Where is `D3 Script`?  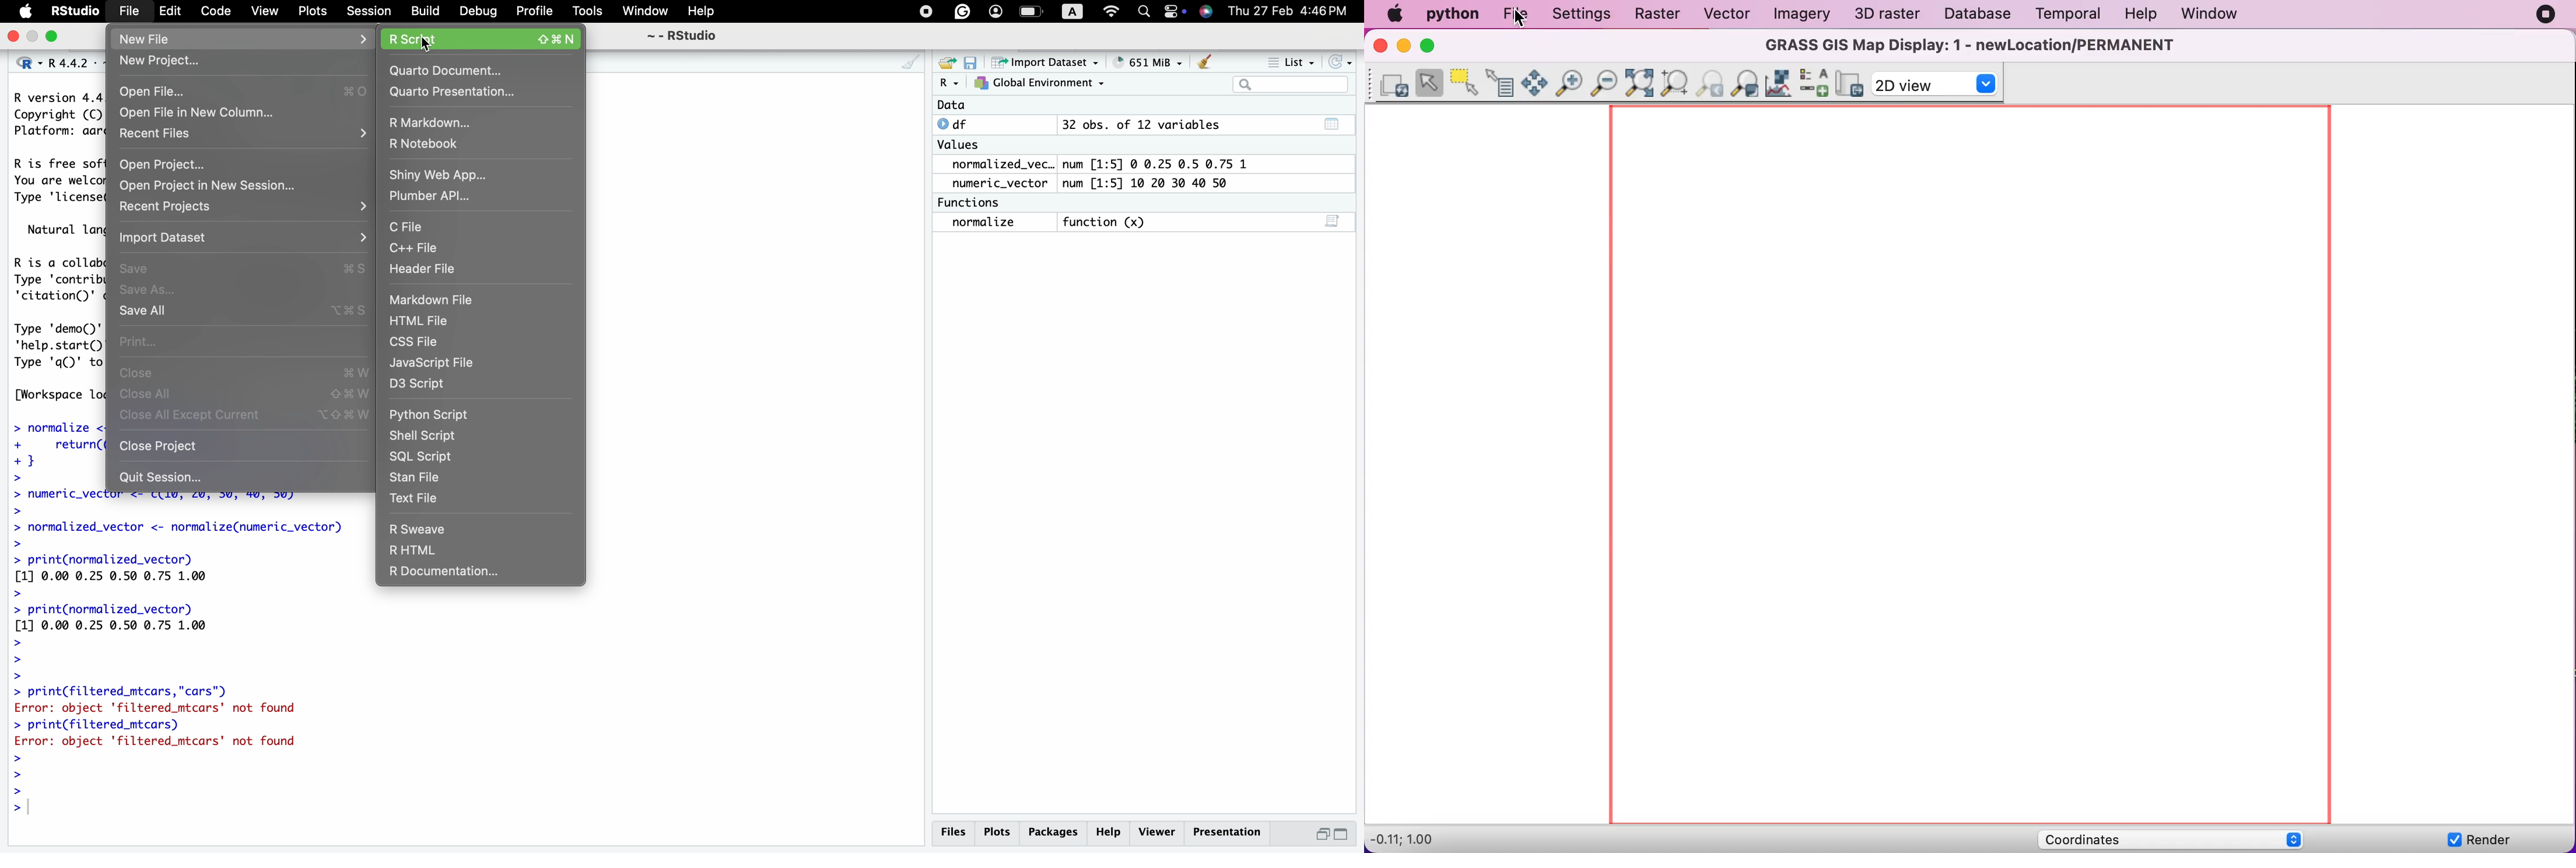 D3 Script is located at coordinates (425, 383).